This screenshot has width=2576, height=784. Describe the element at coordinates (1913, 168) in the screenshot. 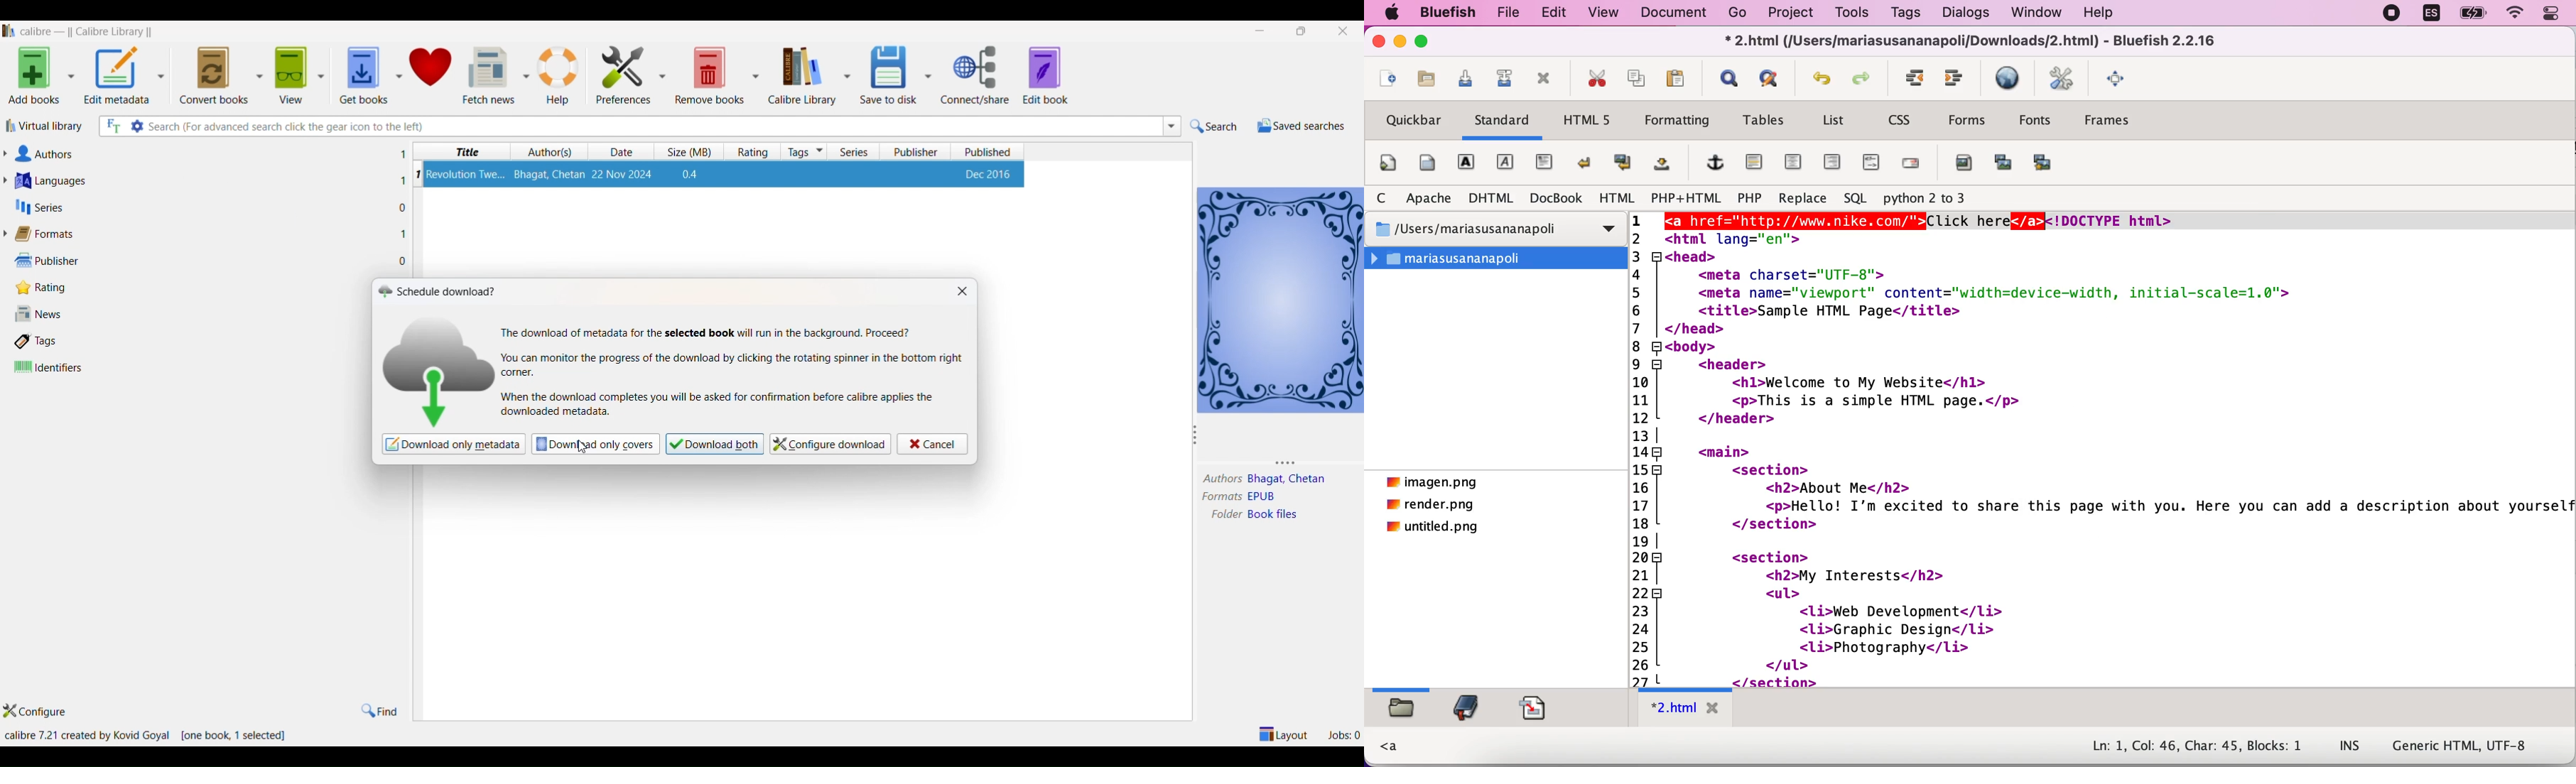

I see `email` at that location.